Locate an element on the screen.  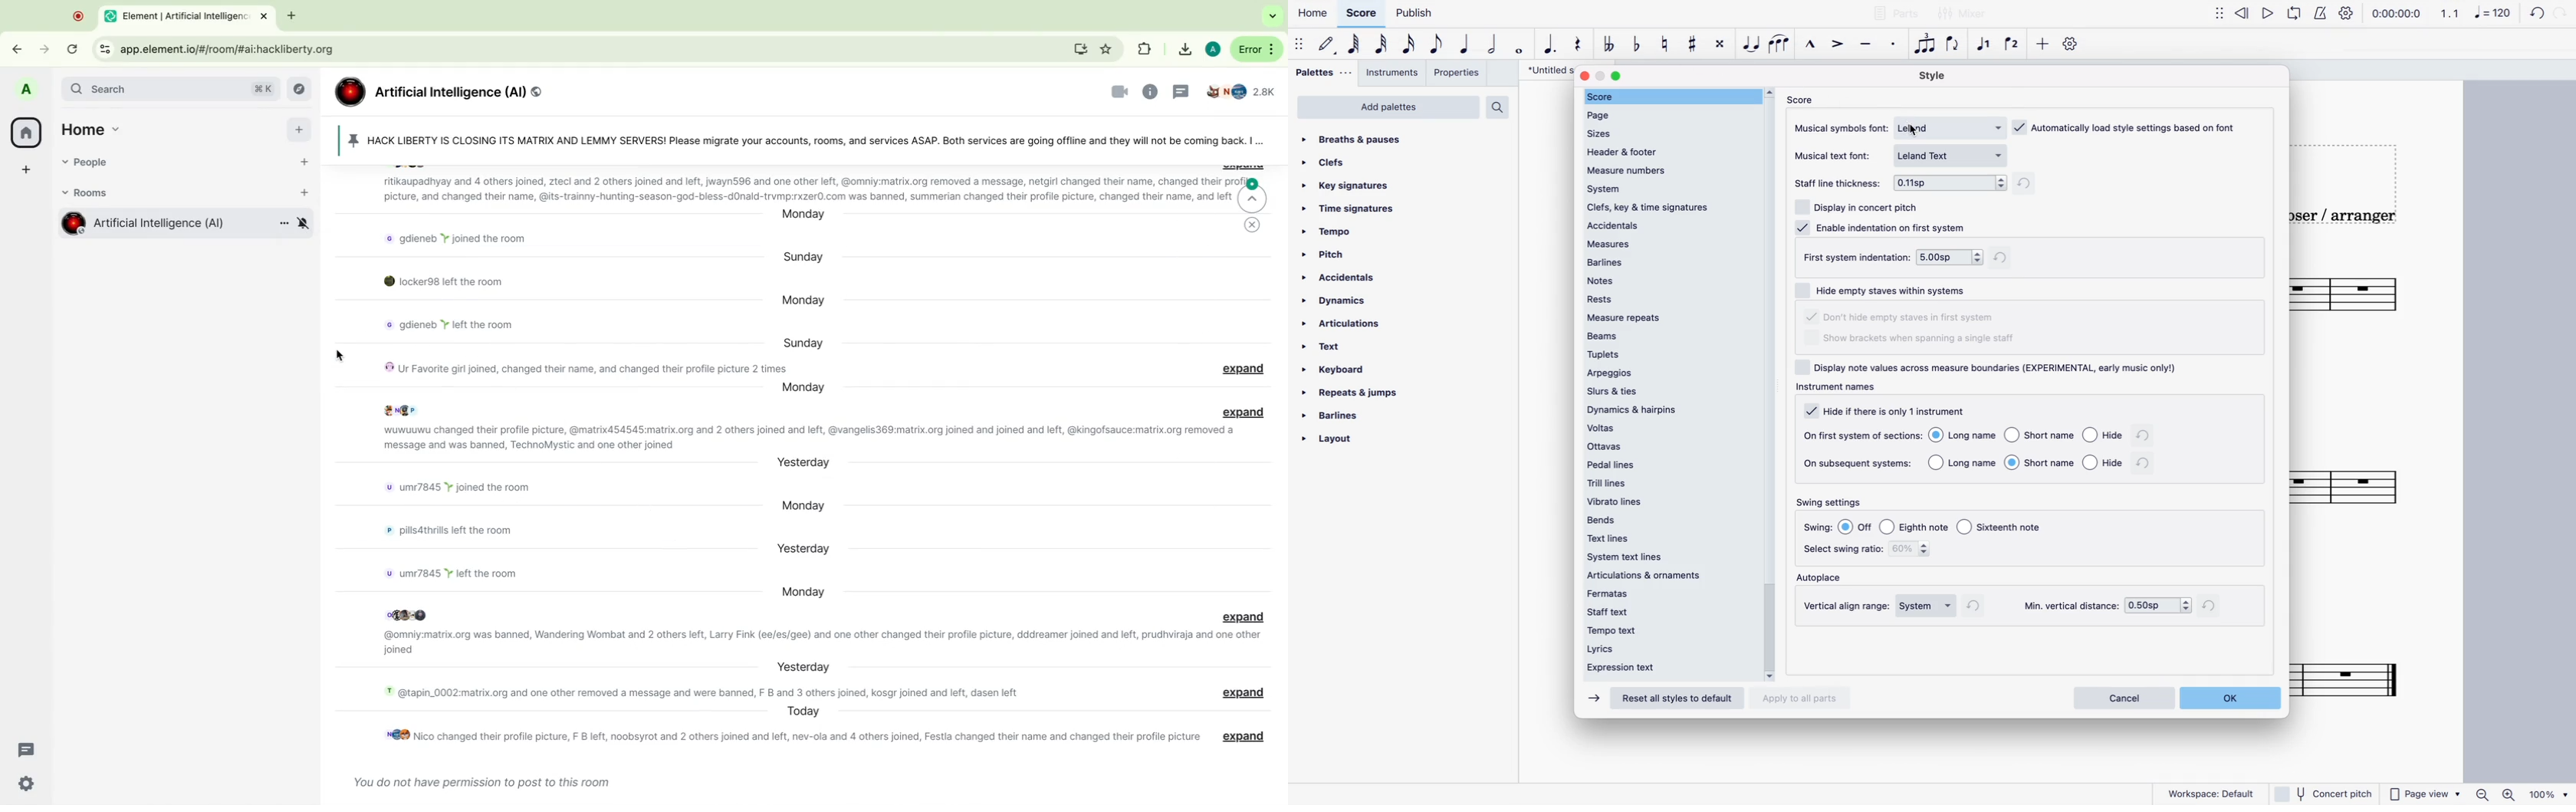
measure numbers is located at coordinates (1668, 169).